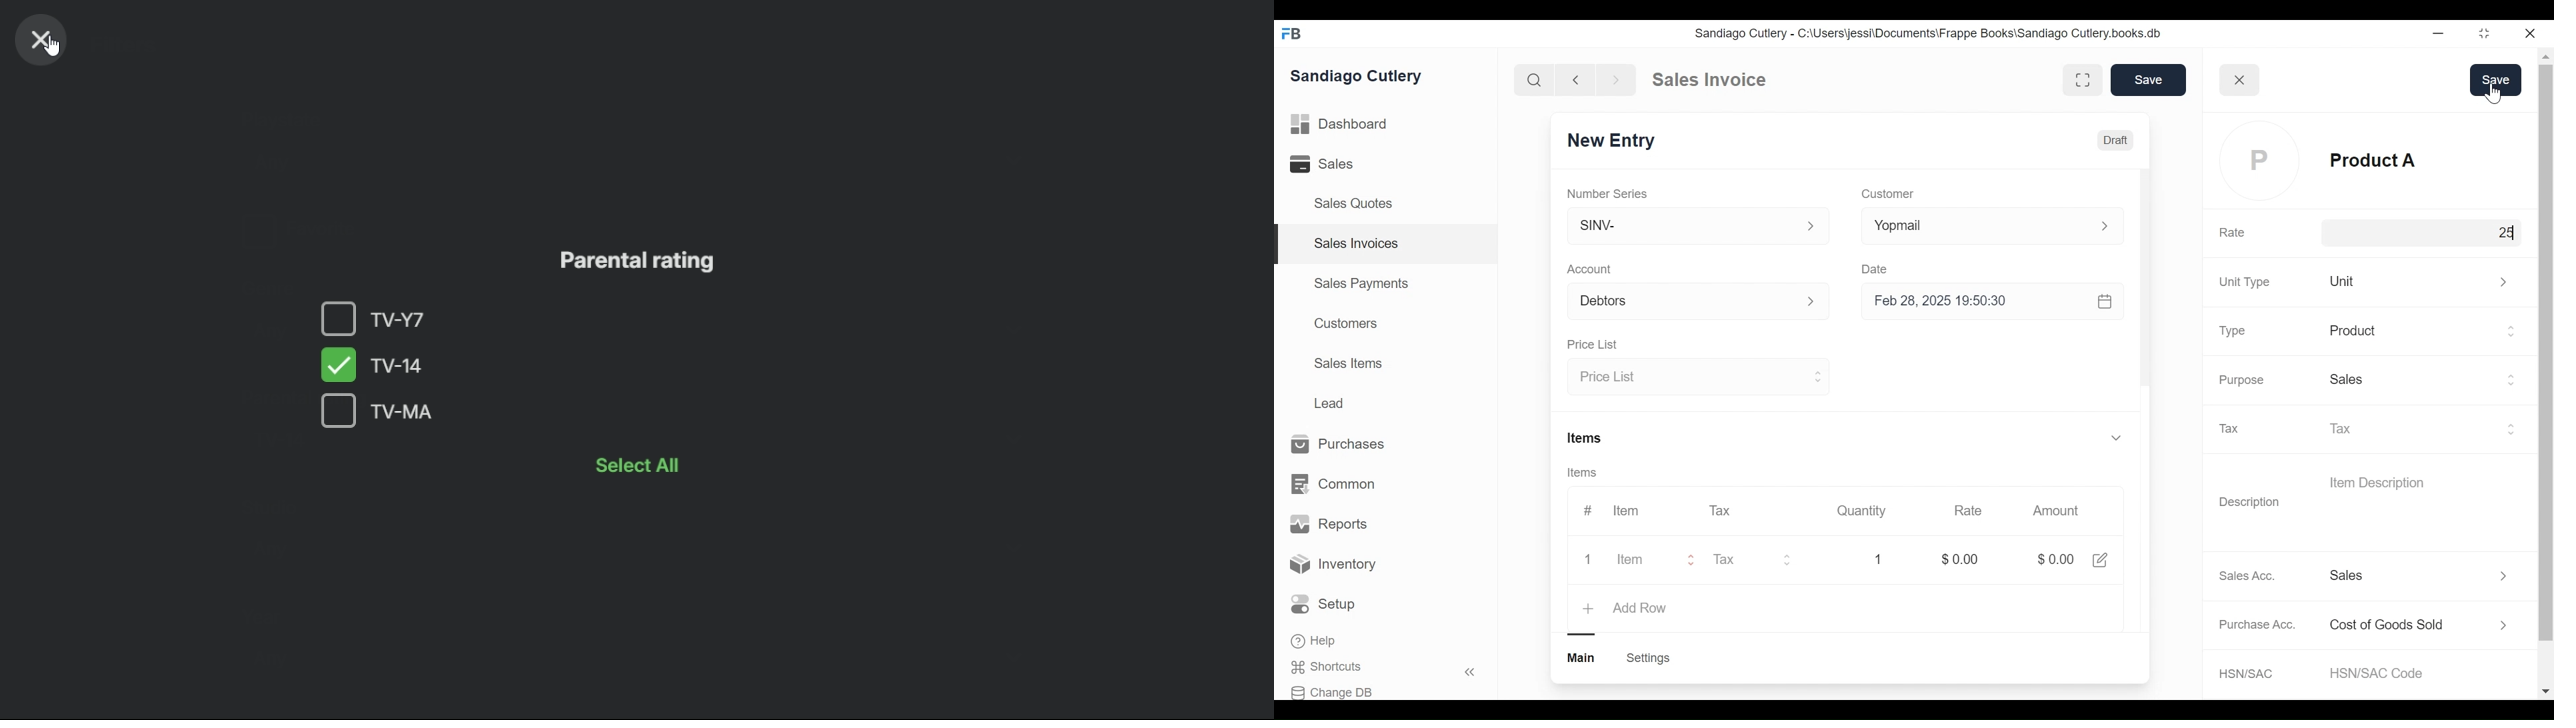 The height and width of the screenshot is (728, 2576). I want to click on Shortcuts, so click(1331, 667).